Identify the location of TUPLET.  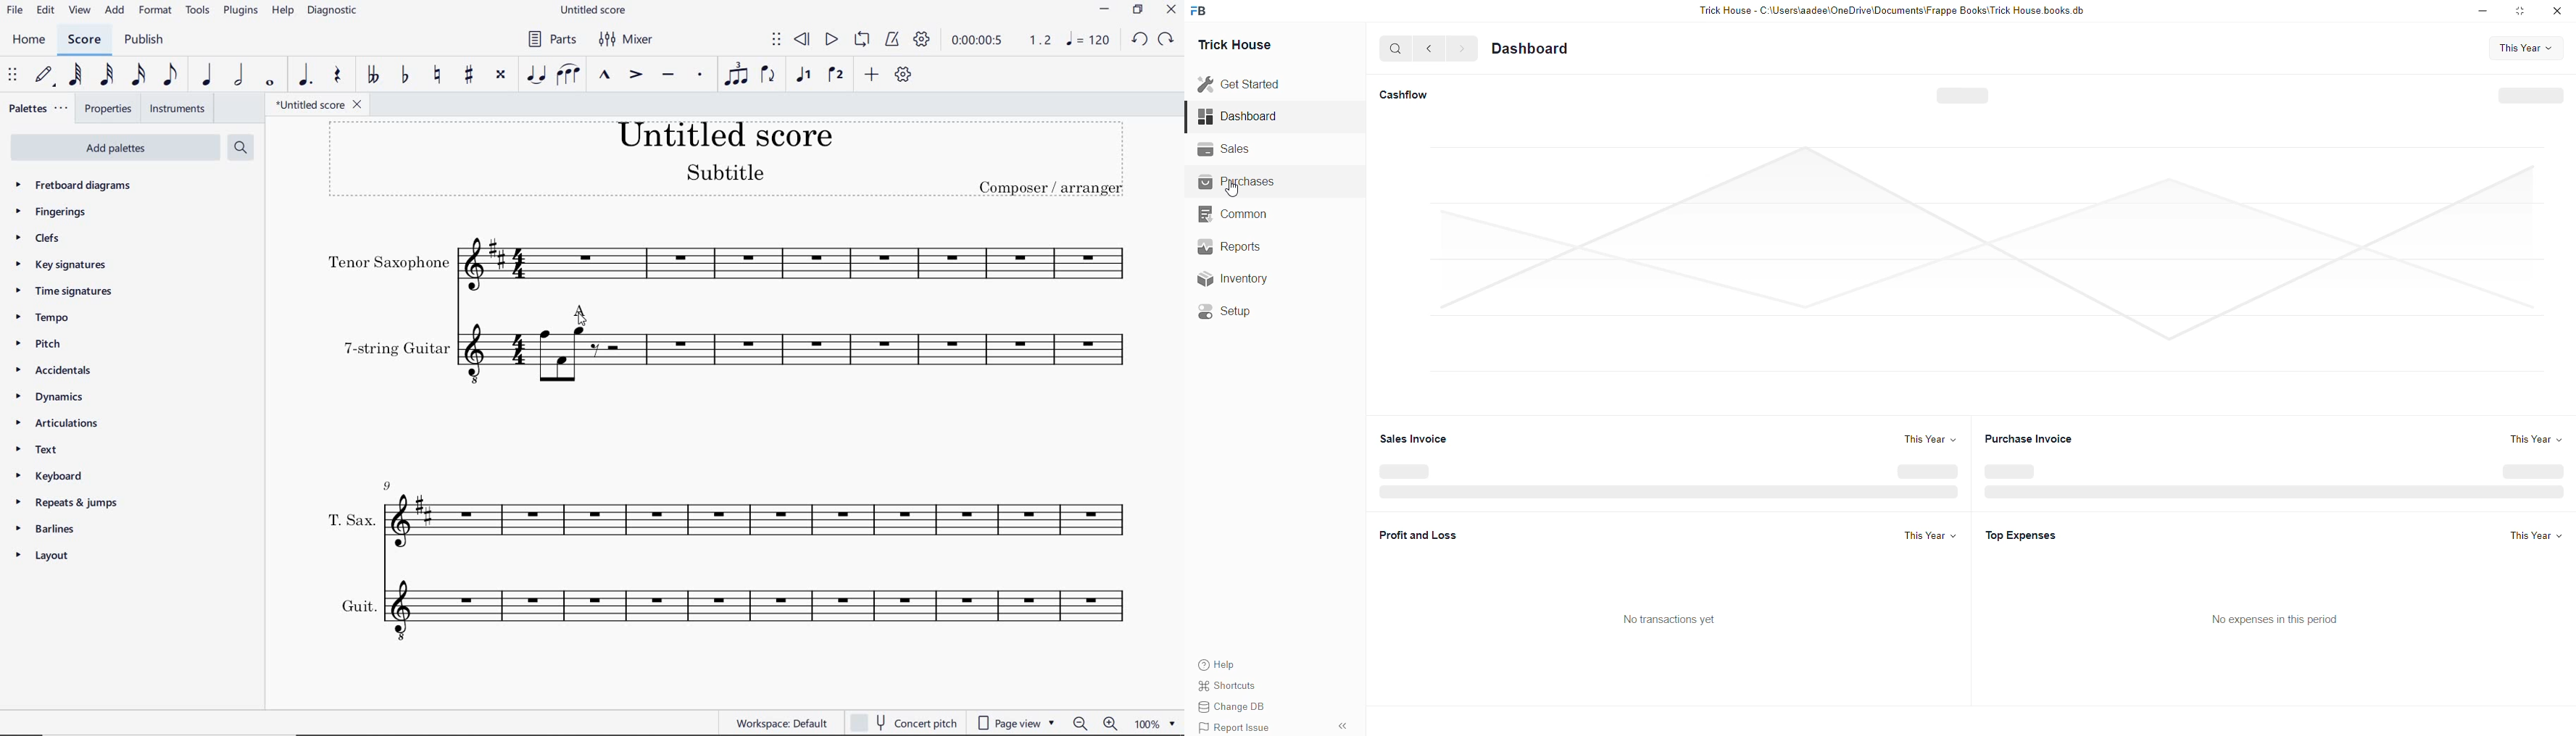
(737, 75).